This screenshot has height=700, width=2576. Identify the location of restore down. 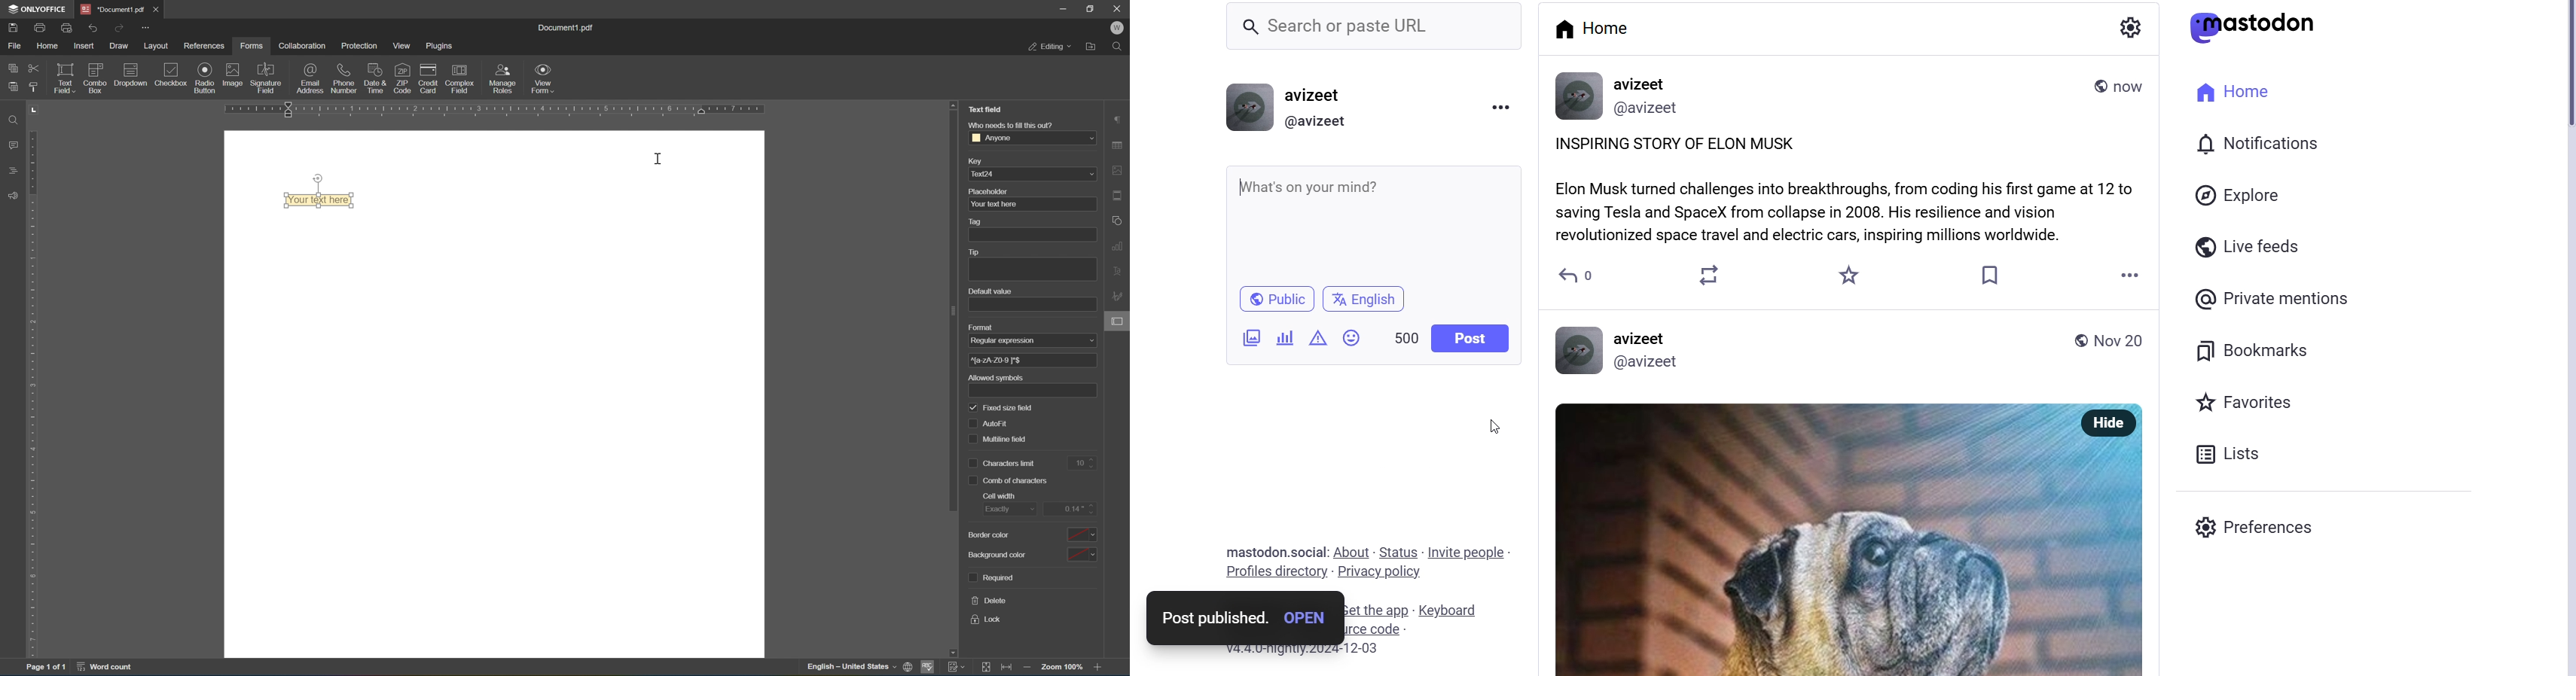
(1091, 8).